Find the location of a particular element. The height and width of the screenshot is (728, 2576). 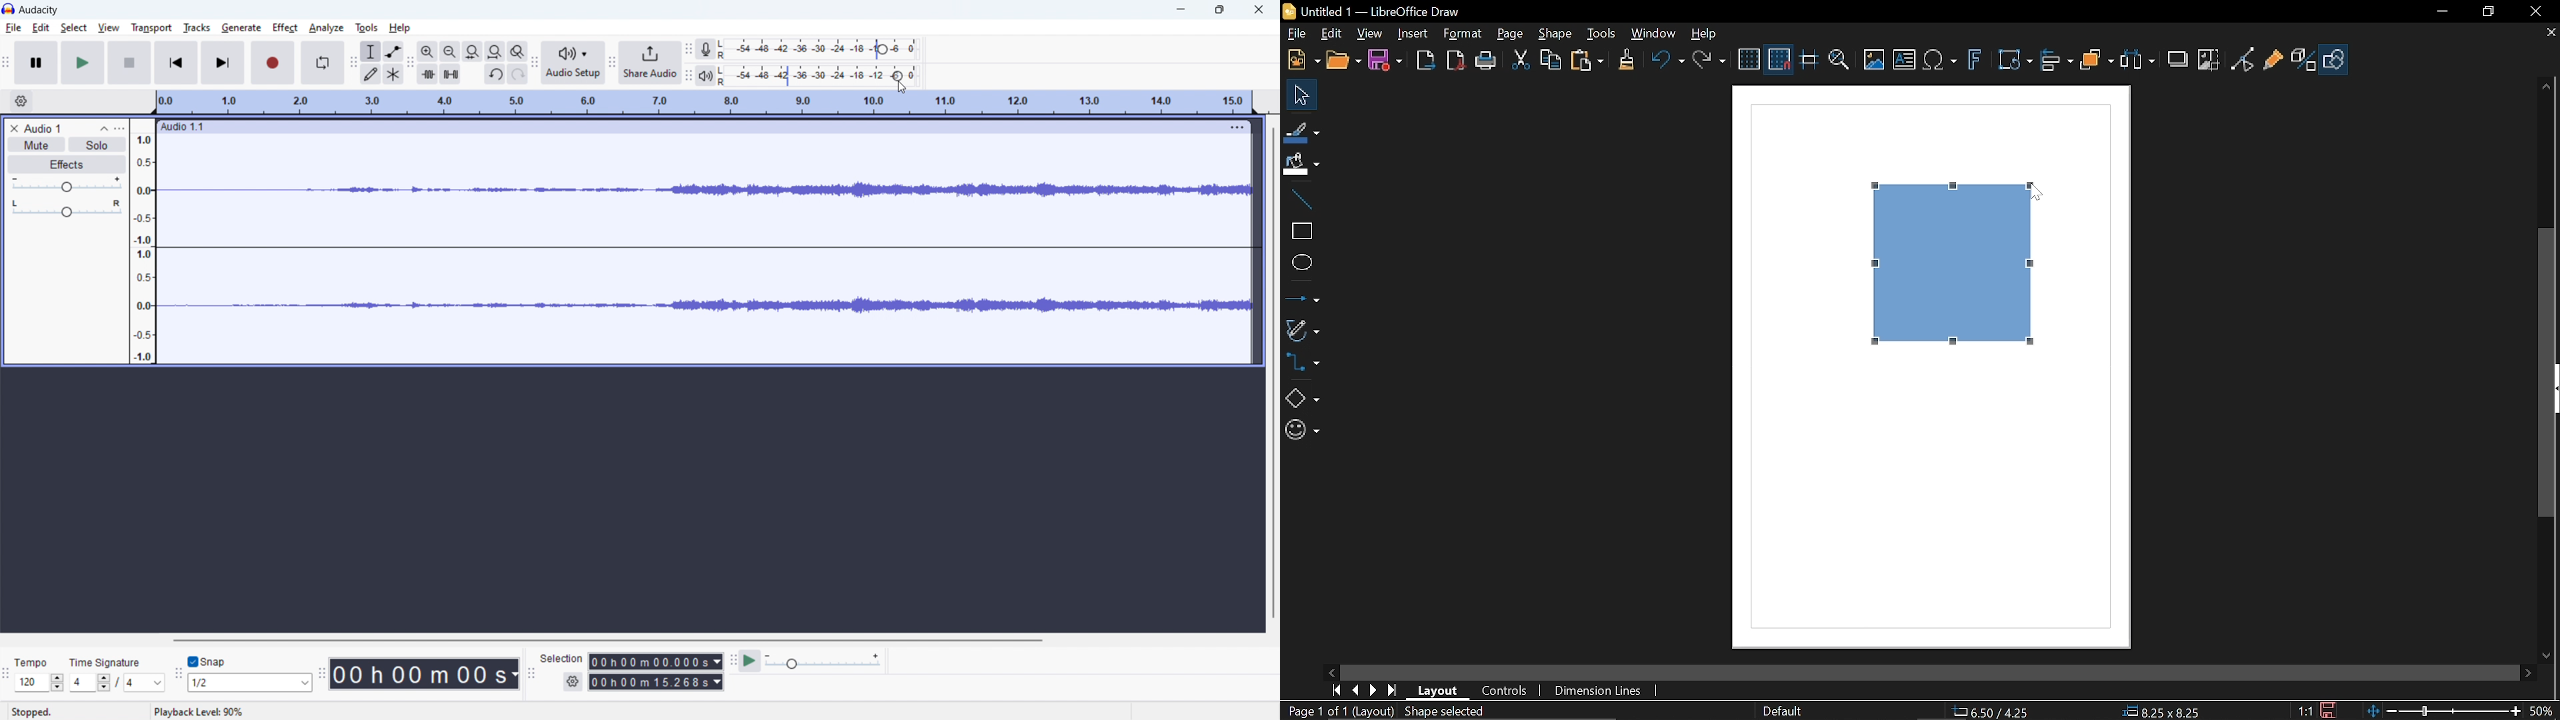

Untitled 1 -- LibreOffice Draw is located at coordinates (1400, 9).